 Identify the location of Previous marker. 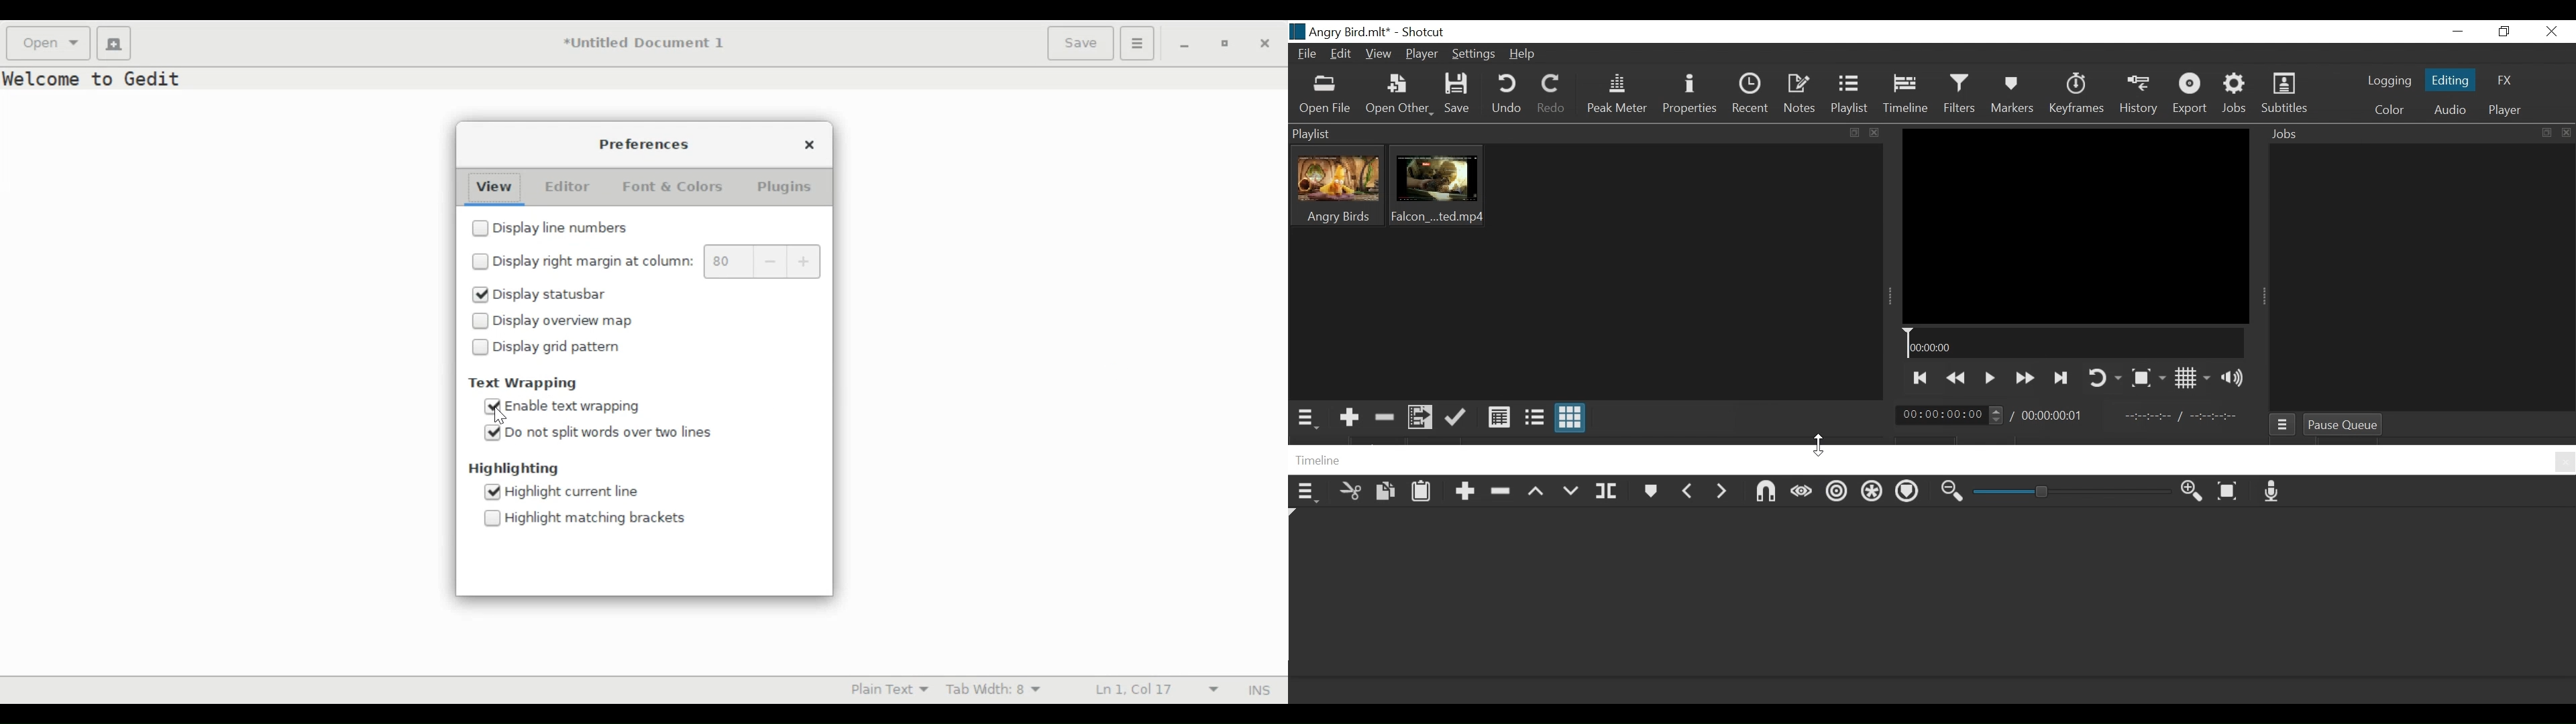
(1689, 495).